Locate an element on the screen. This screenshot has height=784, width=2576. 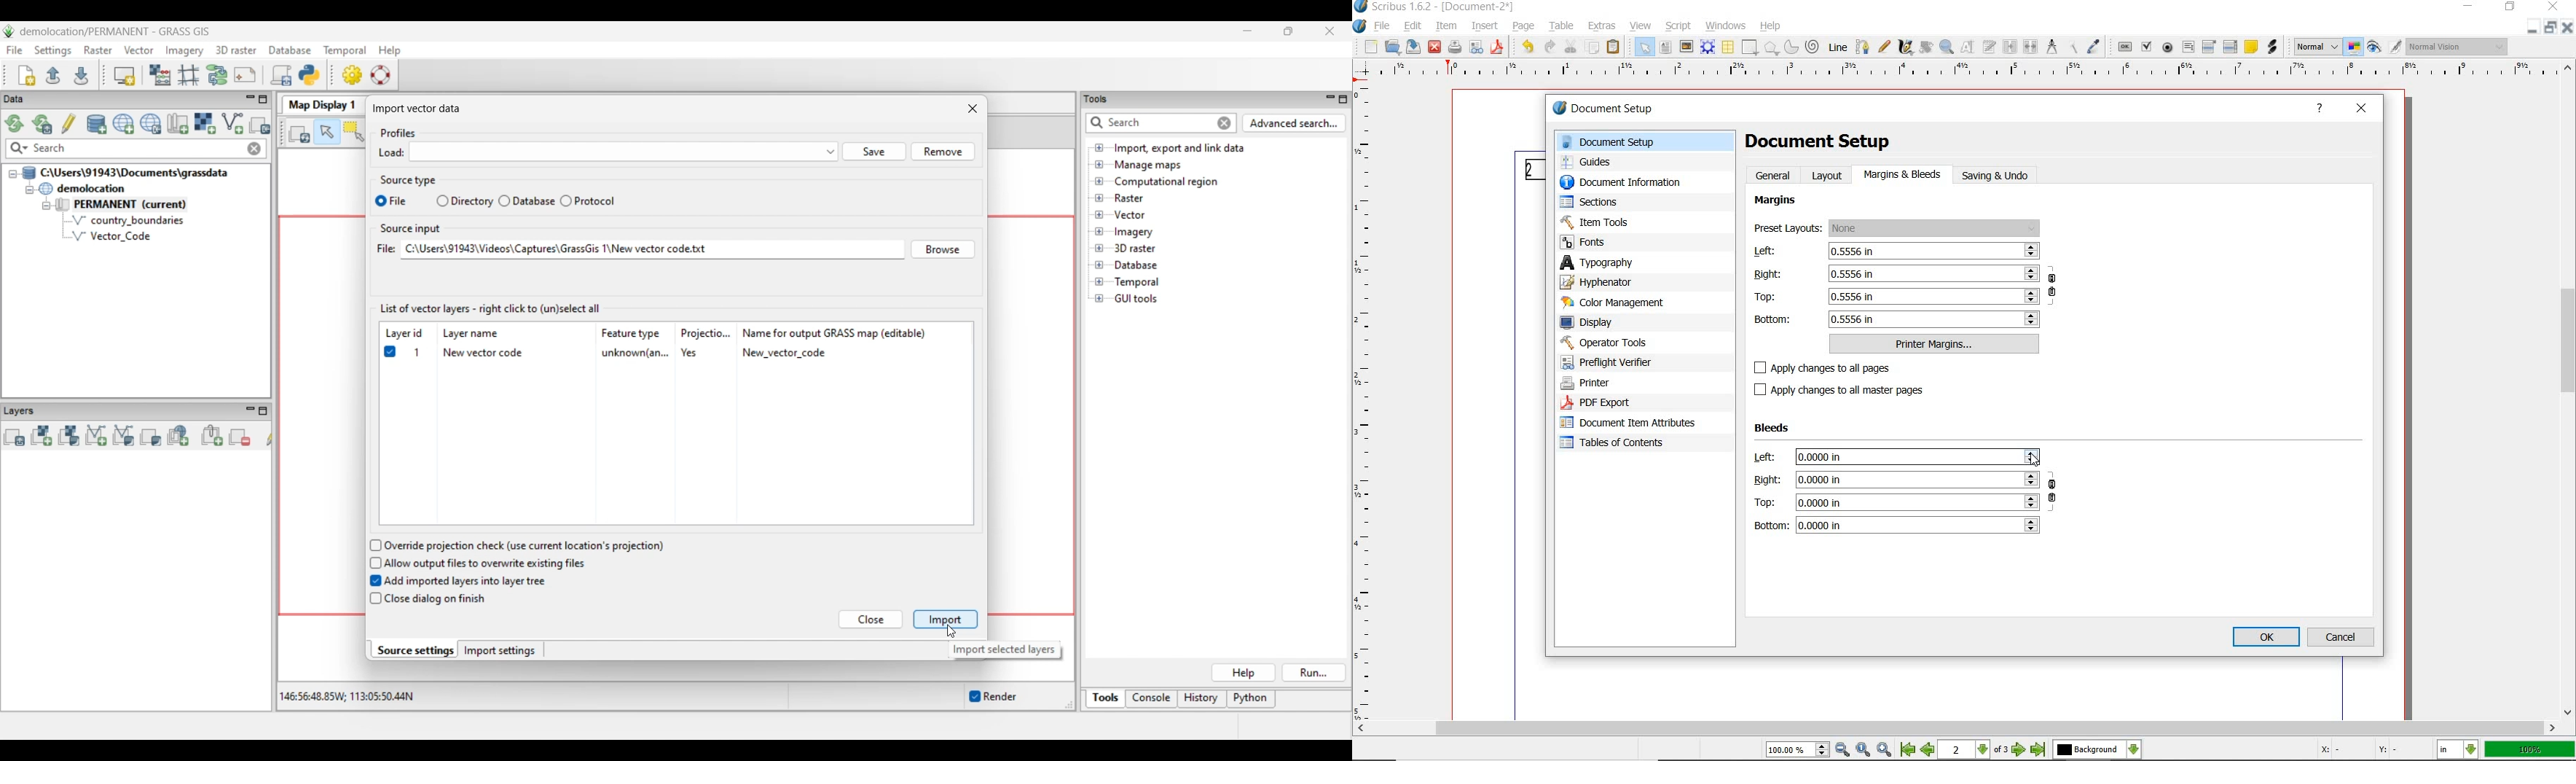
close is located at coordinates (2553, 7).